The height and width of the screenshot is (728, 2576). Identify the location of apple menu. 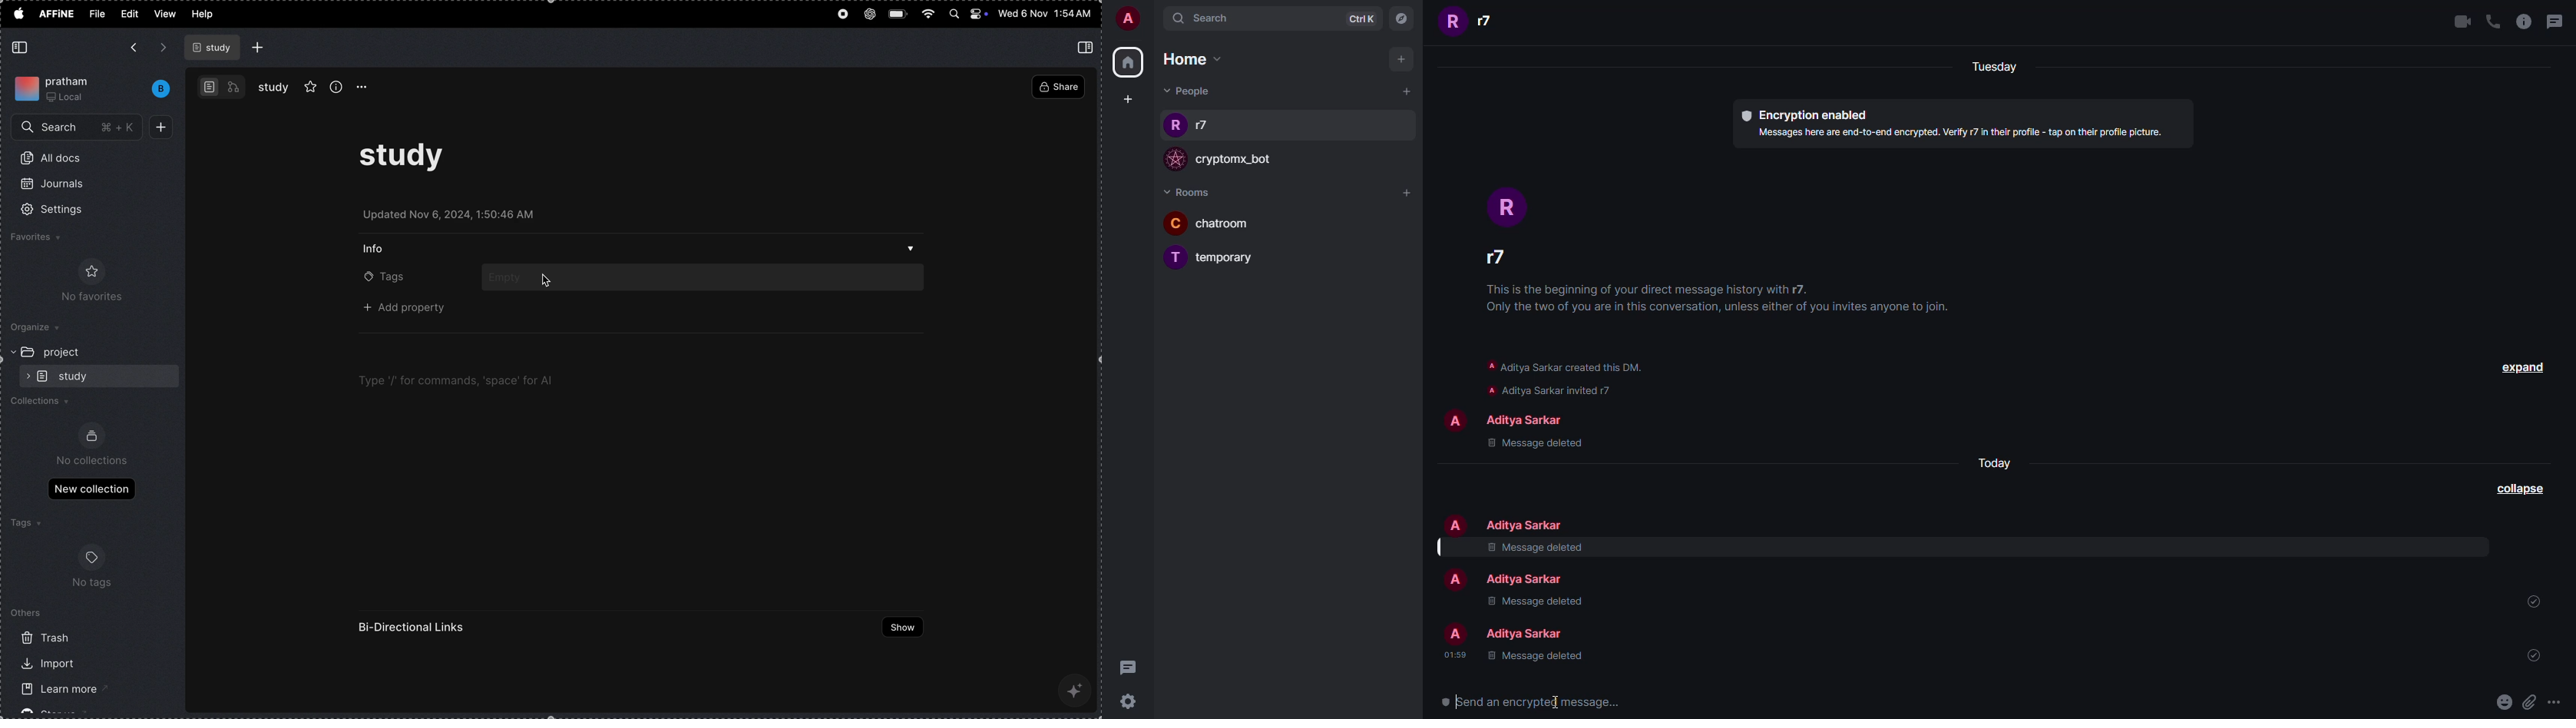
(18, 13).